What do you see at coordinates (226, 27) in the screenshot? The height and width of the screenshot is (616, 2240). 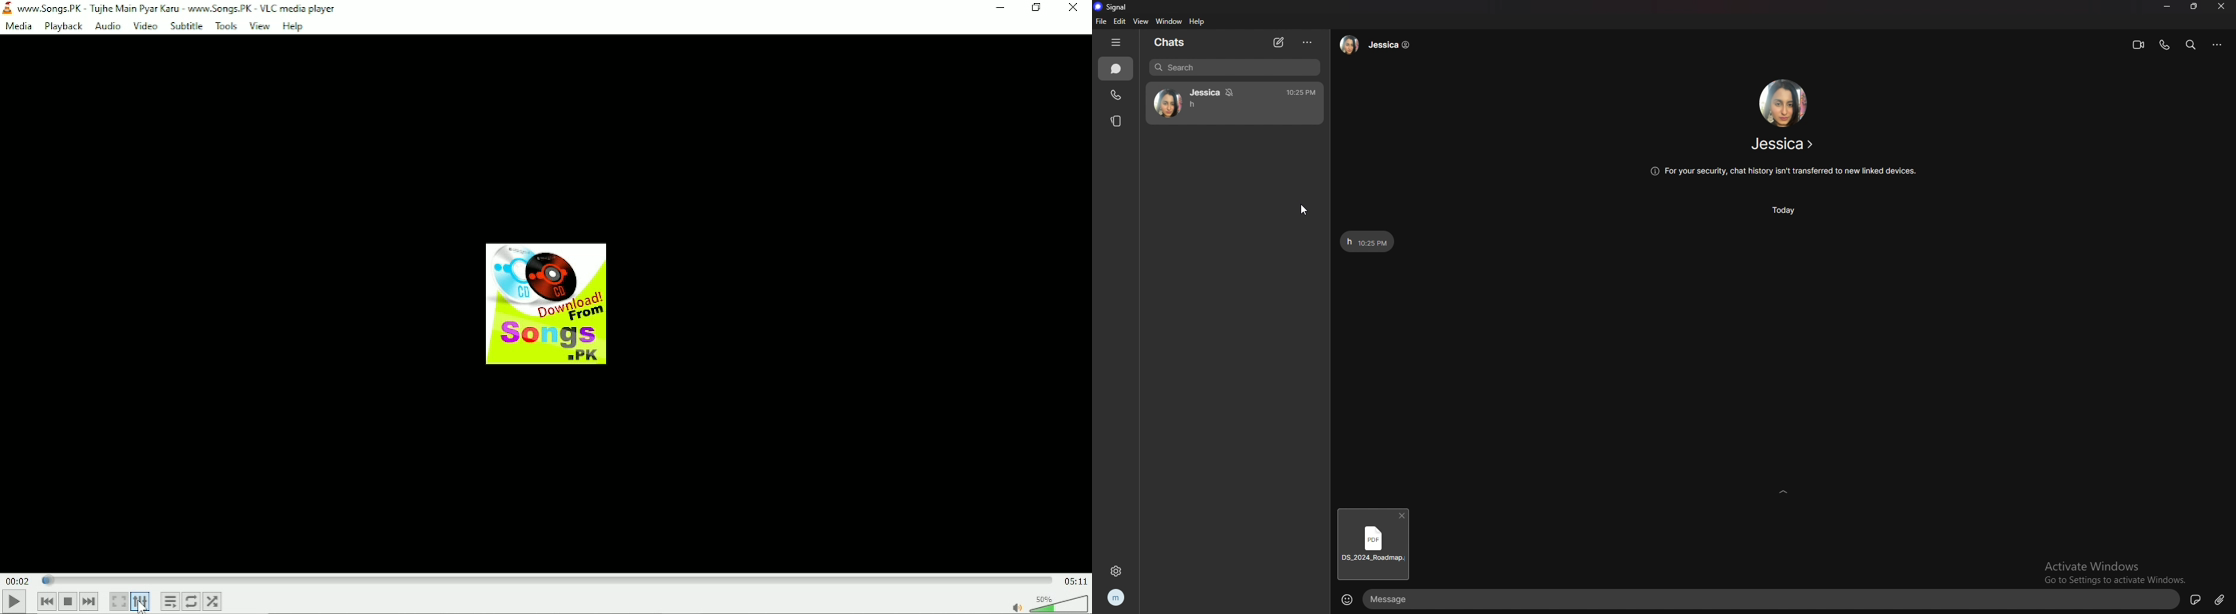 I see `Tools` at bounding box center [226, 27].